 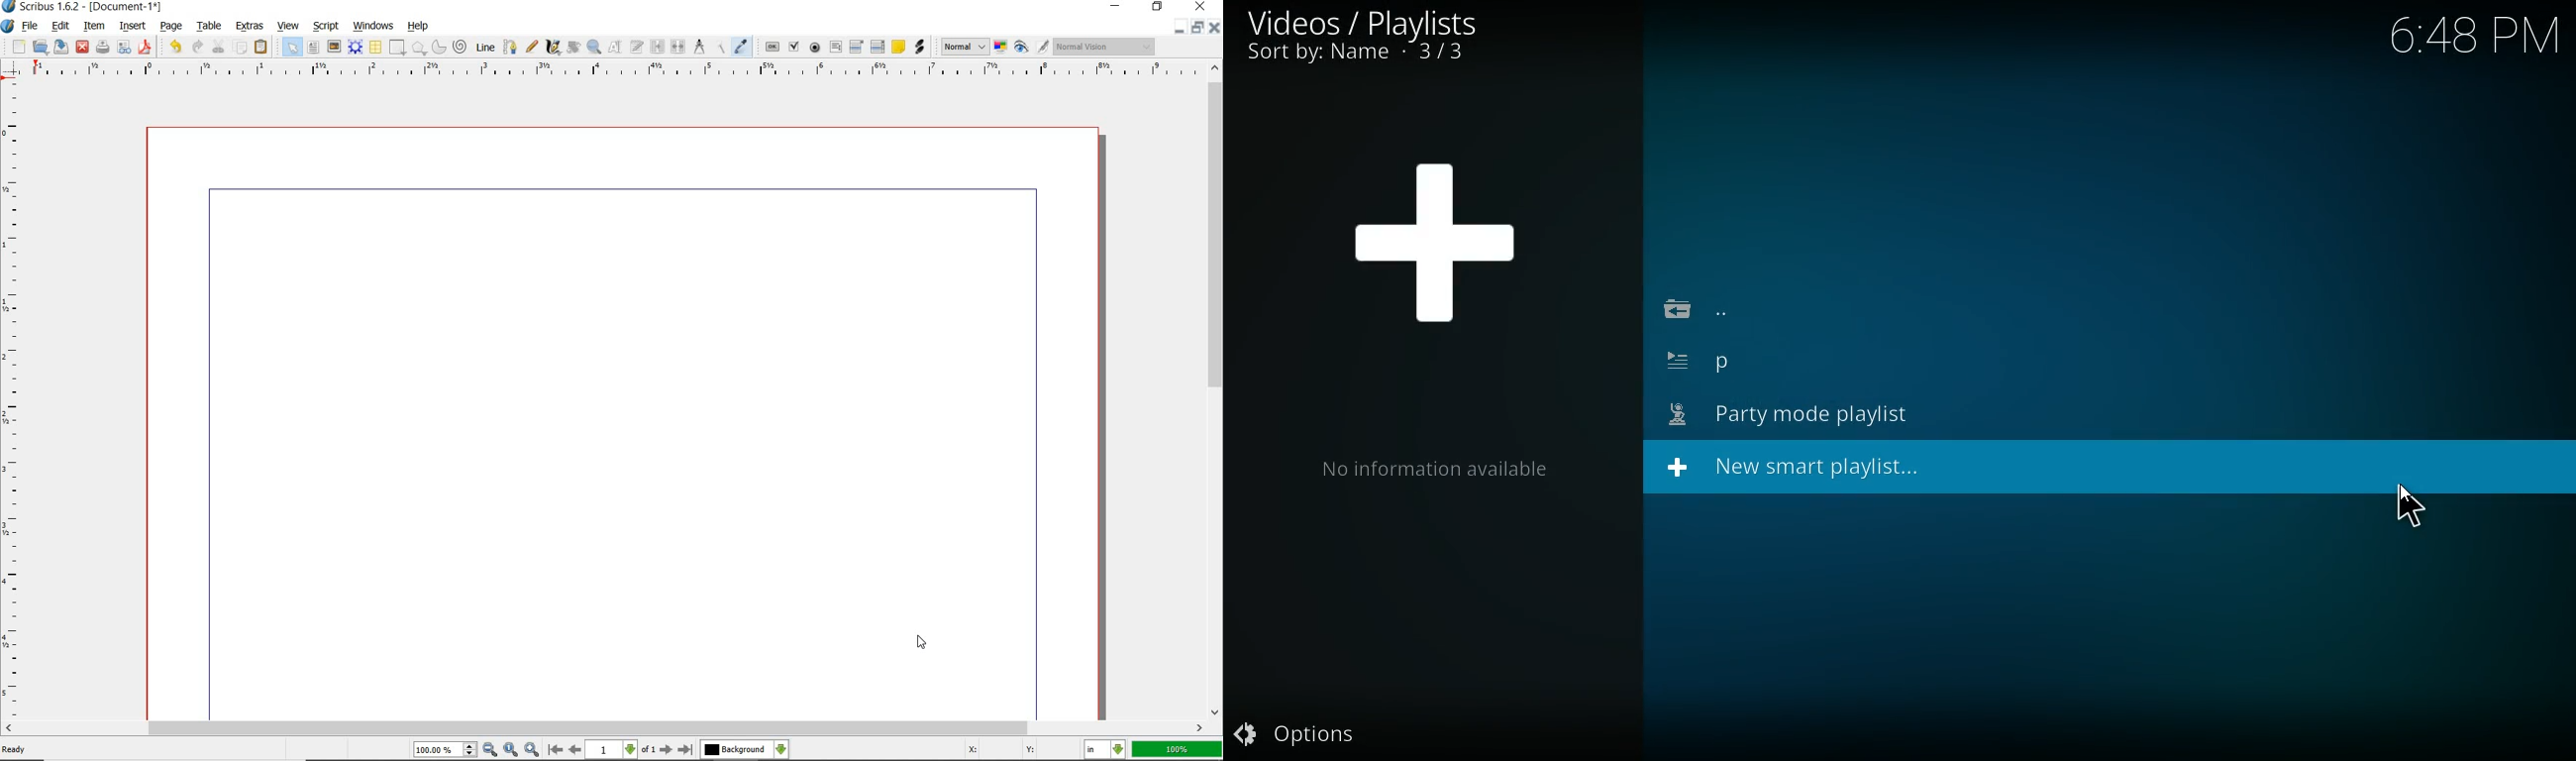 I want to click on party mode playlist, so click(x=1804, y=416).